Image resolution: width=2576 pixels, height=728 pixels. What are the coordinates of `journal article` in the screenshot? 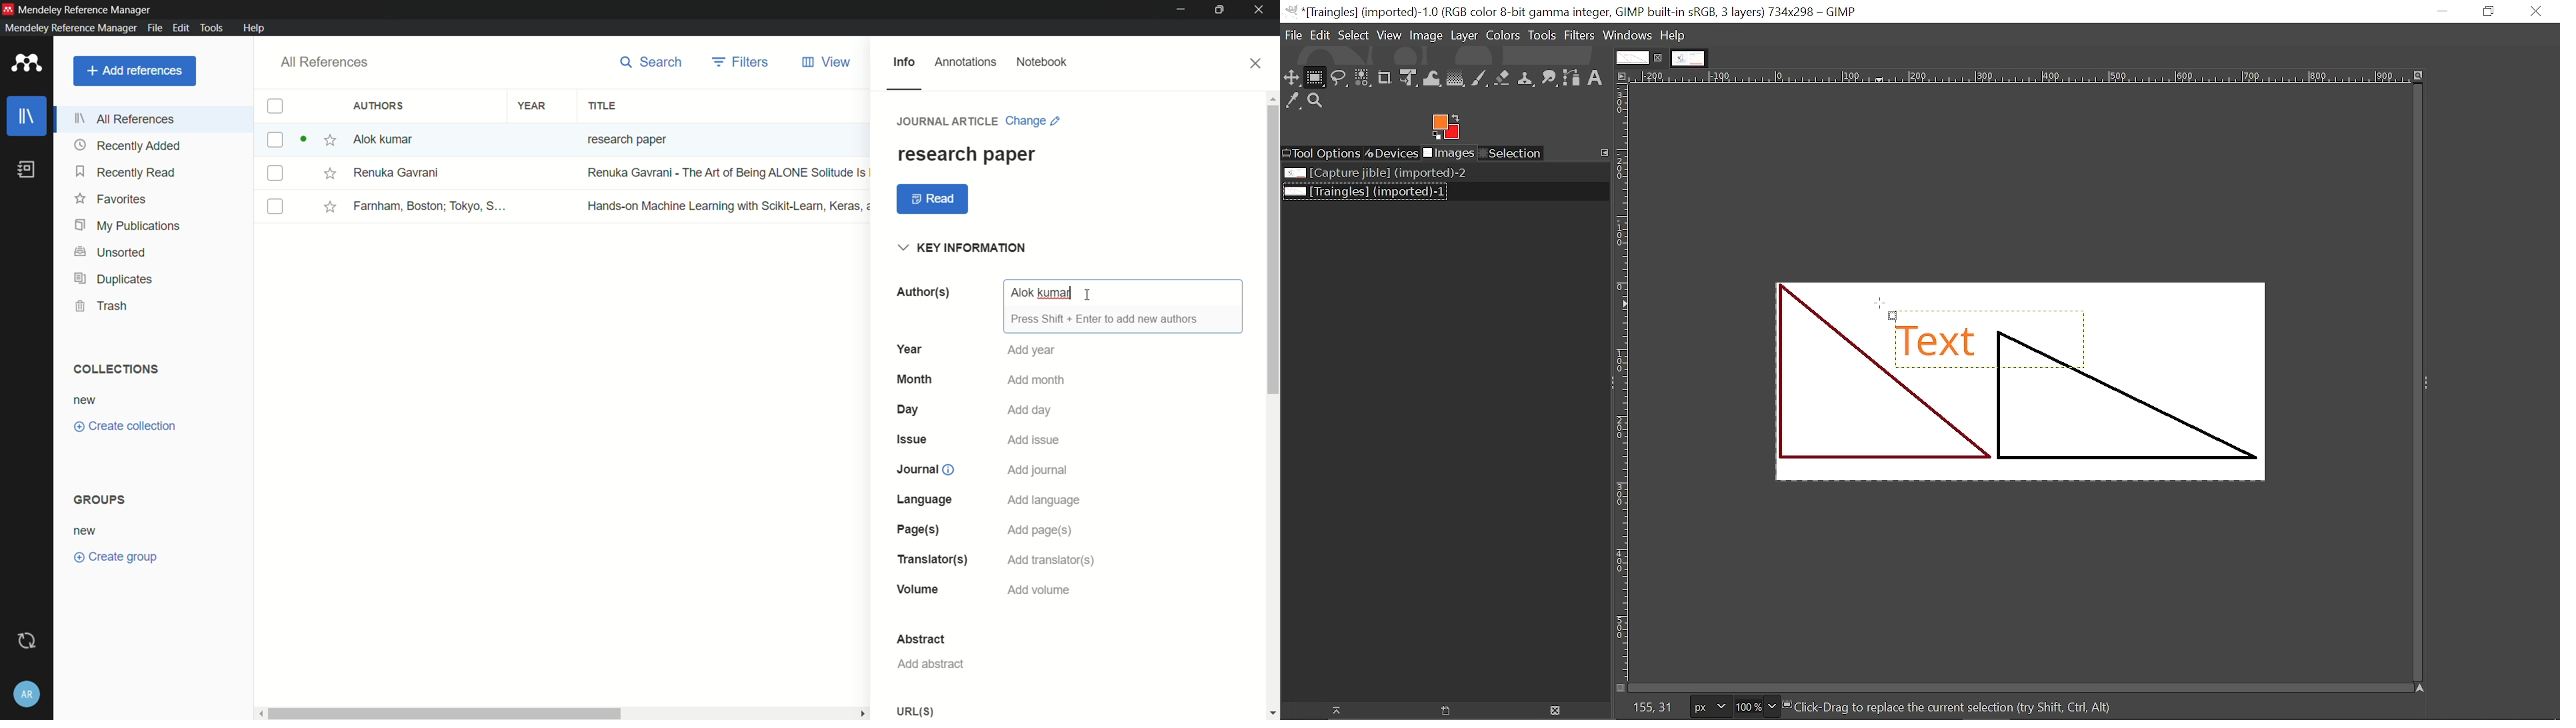 It's located at (949, 121).